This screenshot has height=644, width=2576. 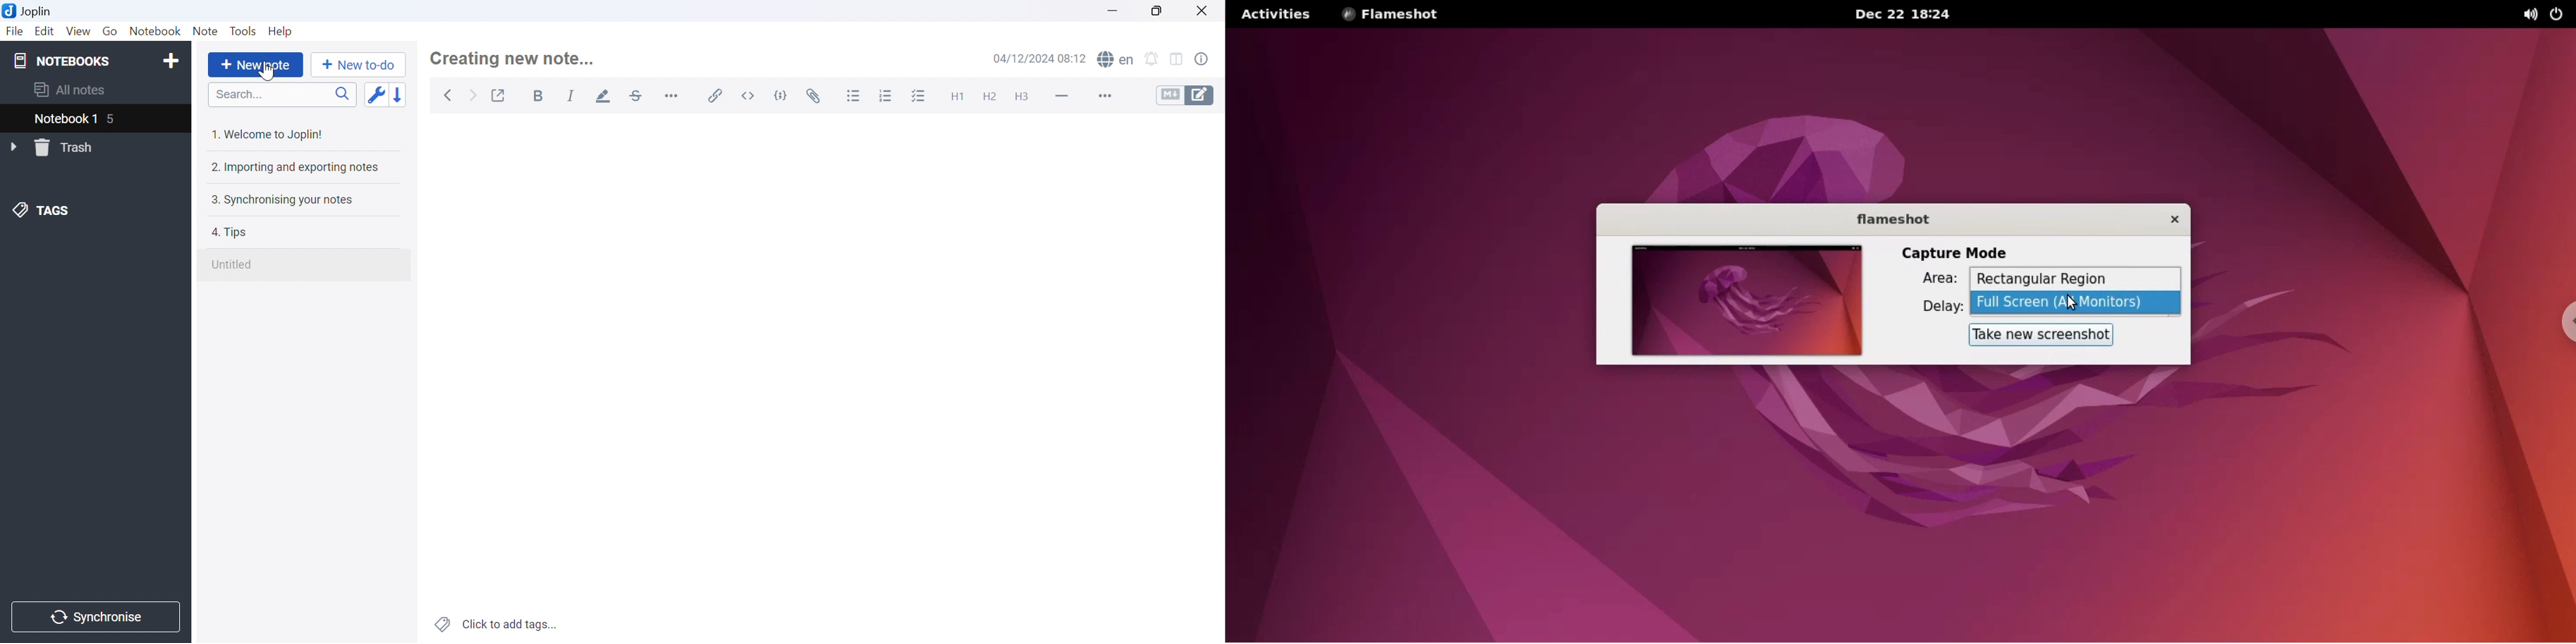 What do you see at coordinates (2527, 15) in the screenshot?
I see `sound options` at bounding box center [2527, 15].